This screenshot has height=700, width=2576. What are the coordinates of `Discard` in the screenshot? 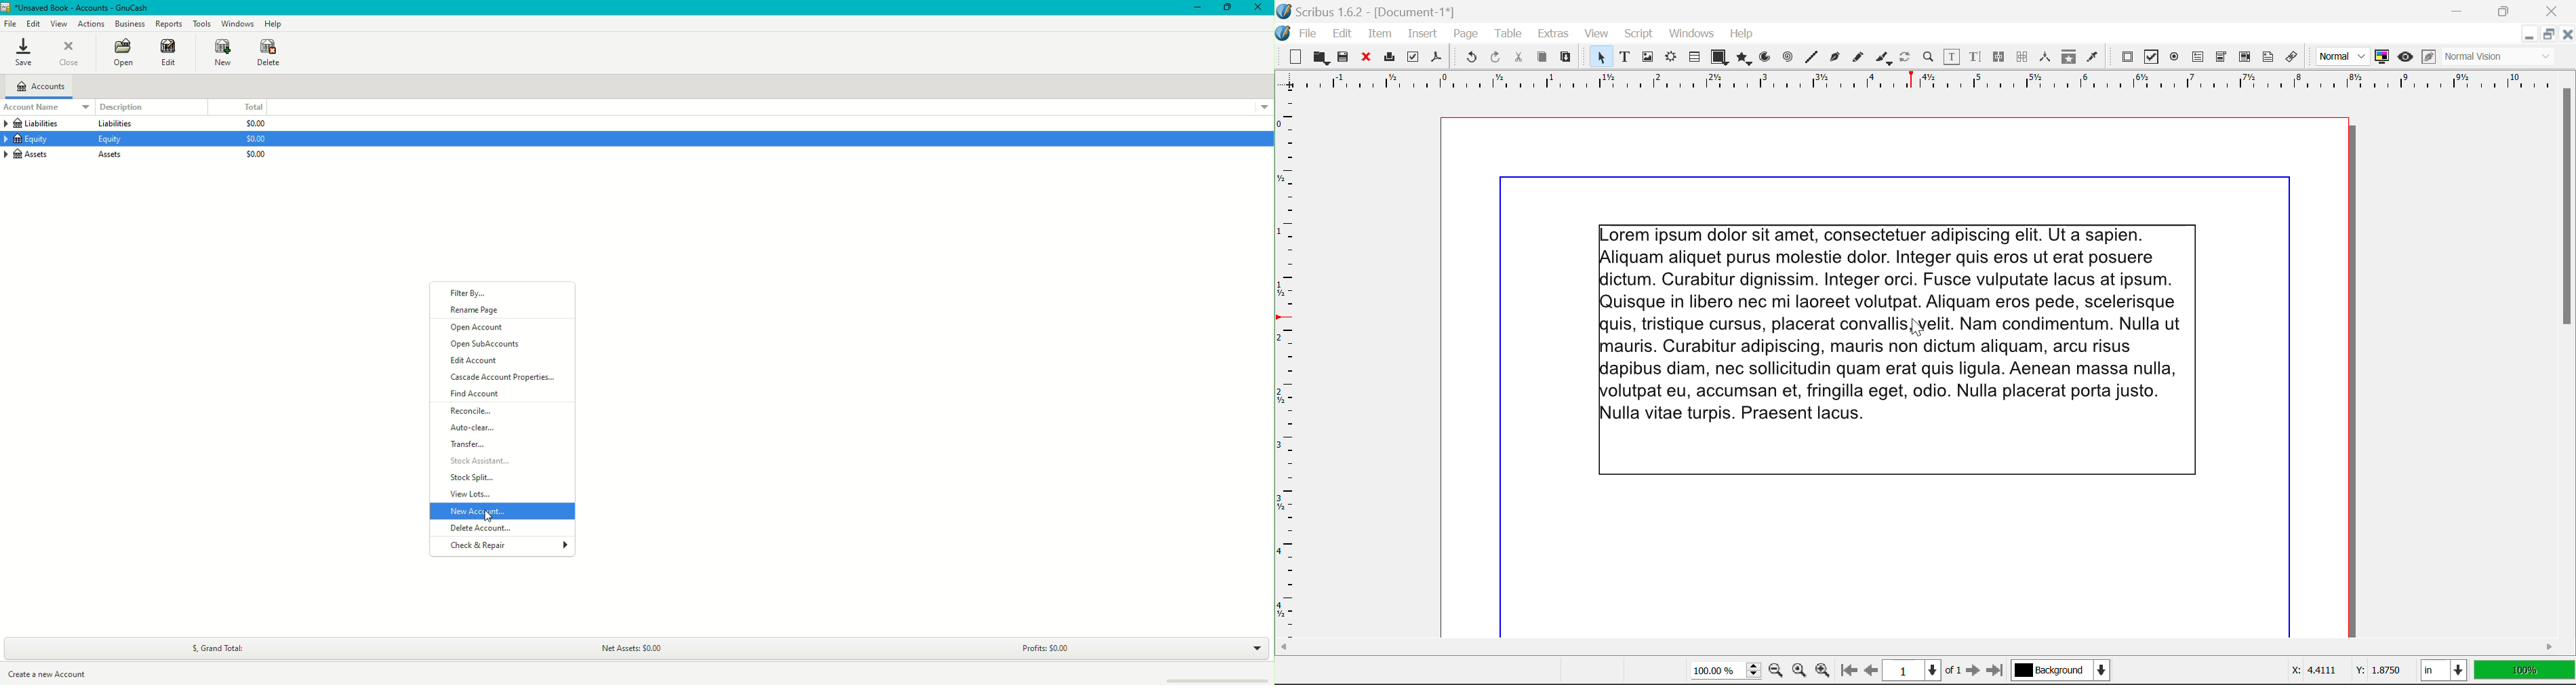 It's located at (1365, 58).